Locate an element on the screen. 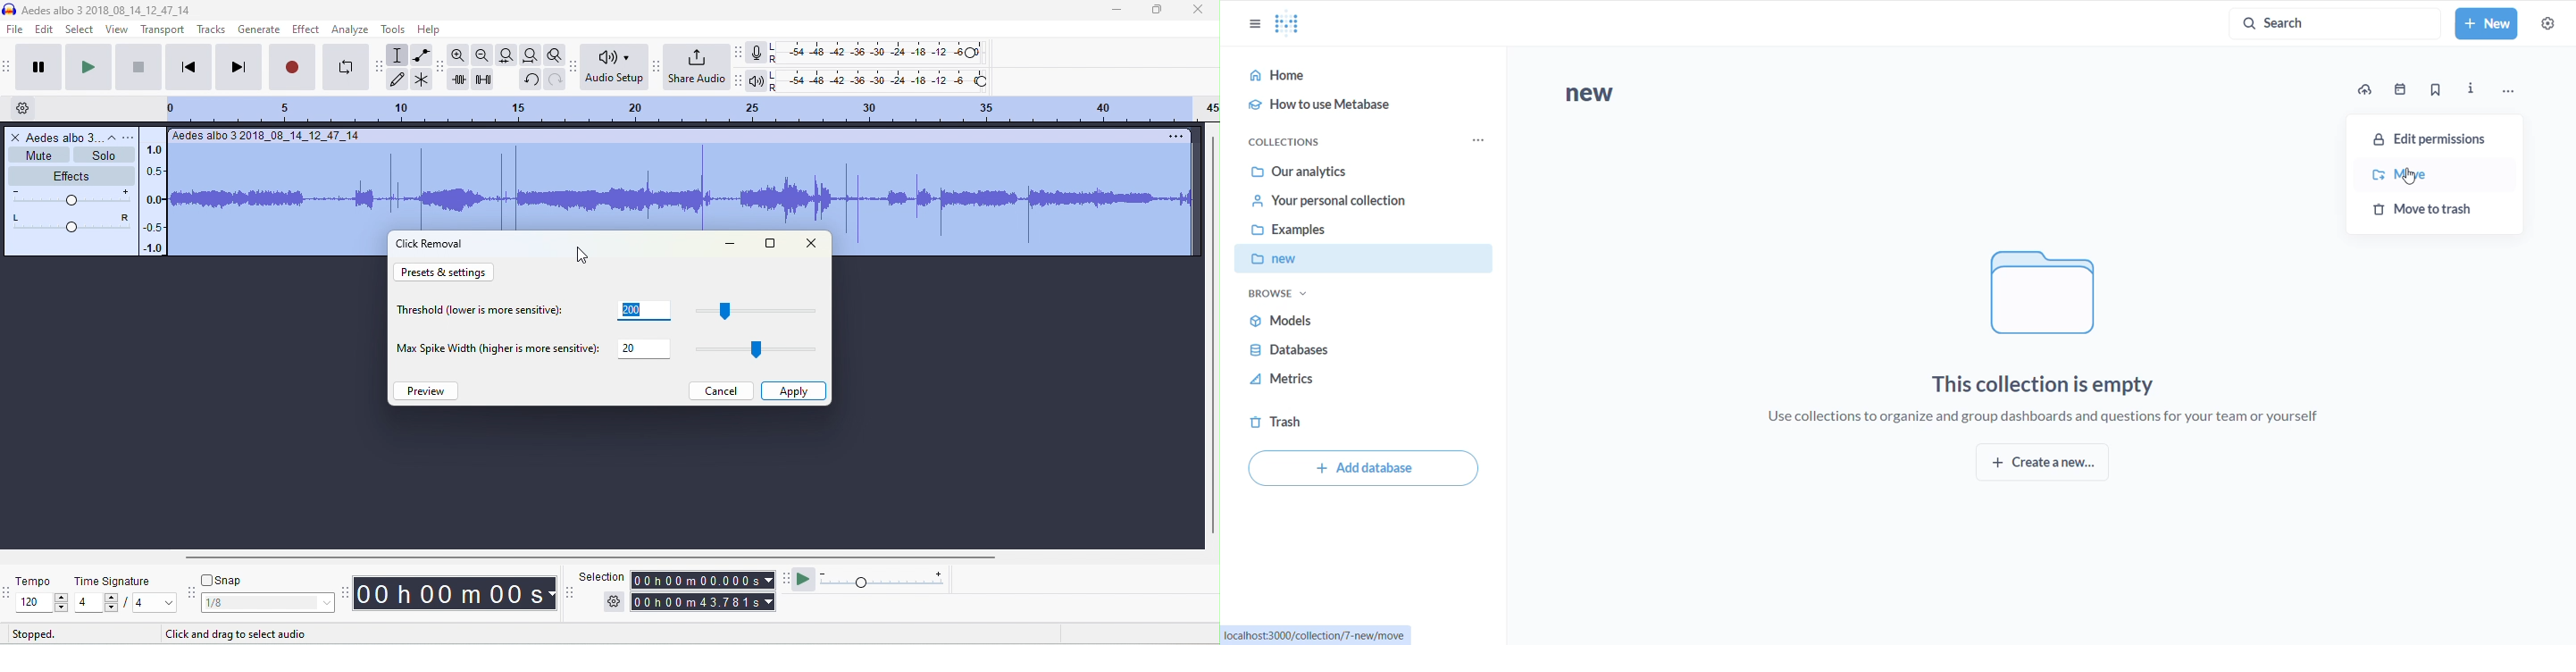 The height and width of the screenshot is (672, 2576). mute is located at coordinates (36, 156).